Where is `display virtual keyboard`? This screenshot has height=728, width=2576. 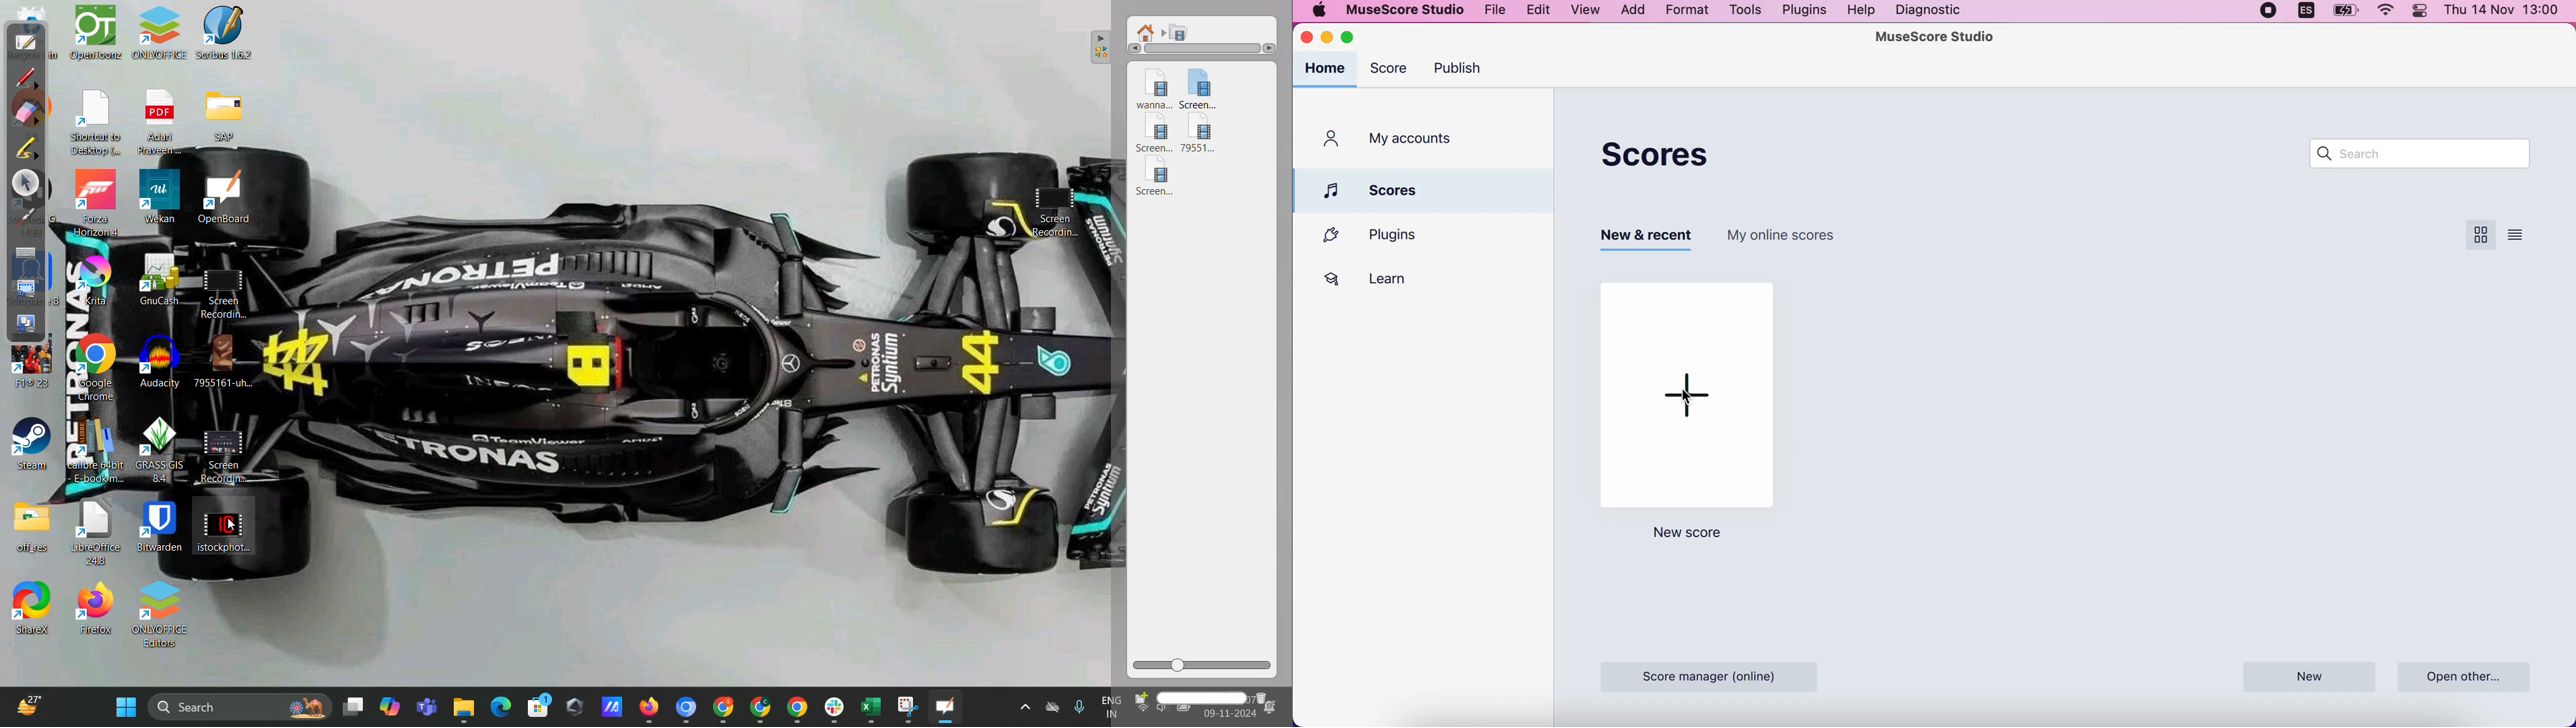
display virtual keyboard is located at coordinates (27, 254).